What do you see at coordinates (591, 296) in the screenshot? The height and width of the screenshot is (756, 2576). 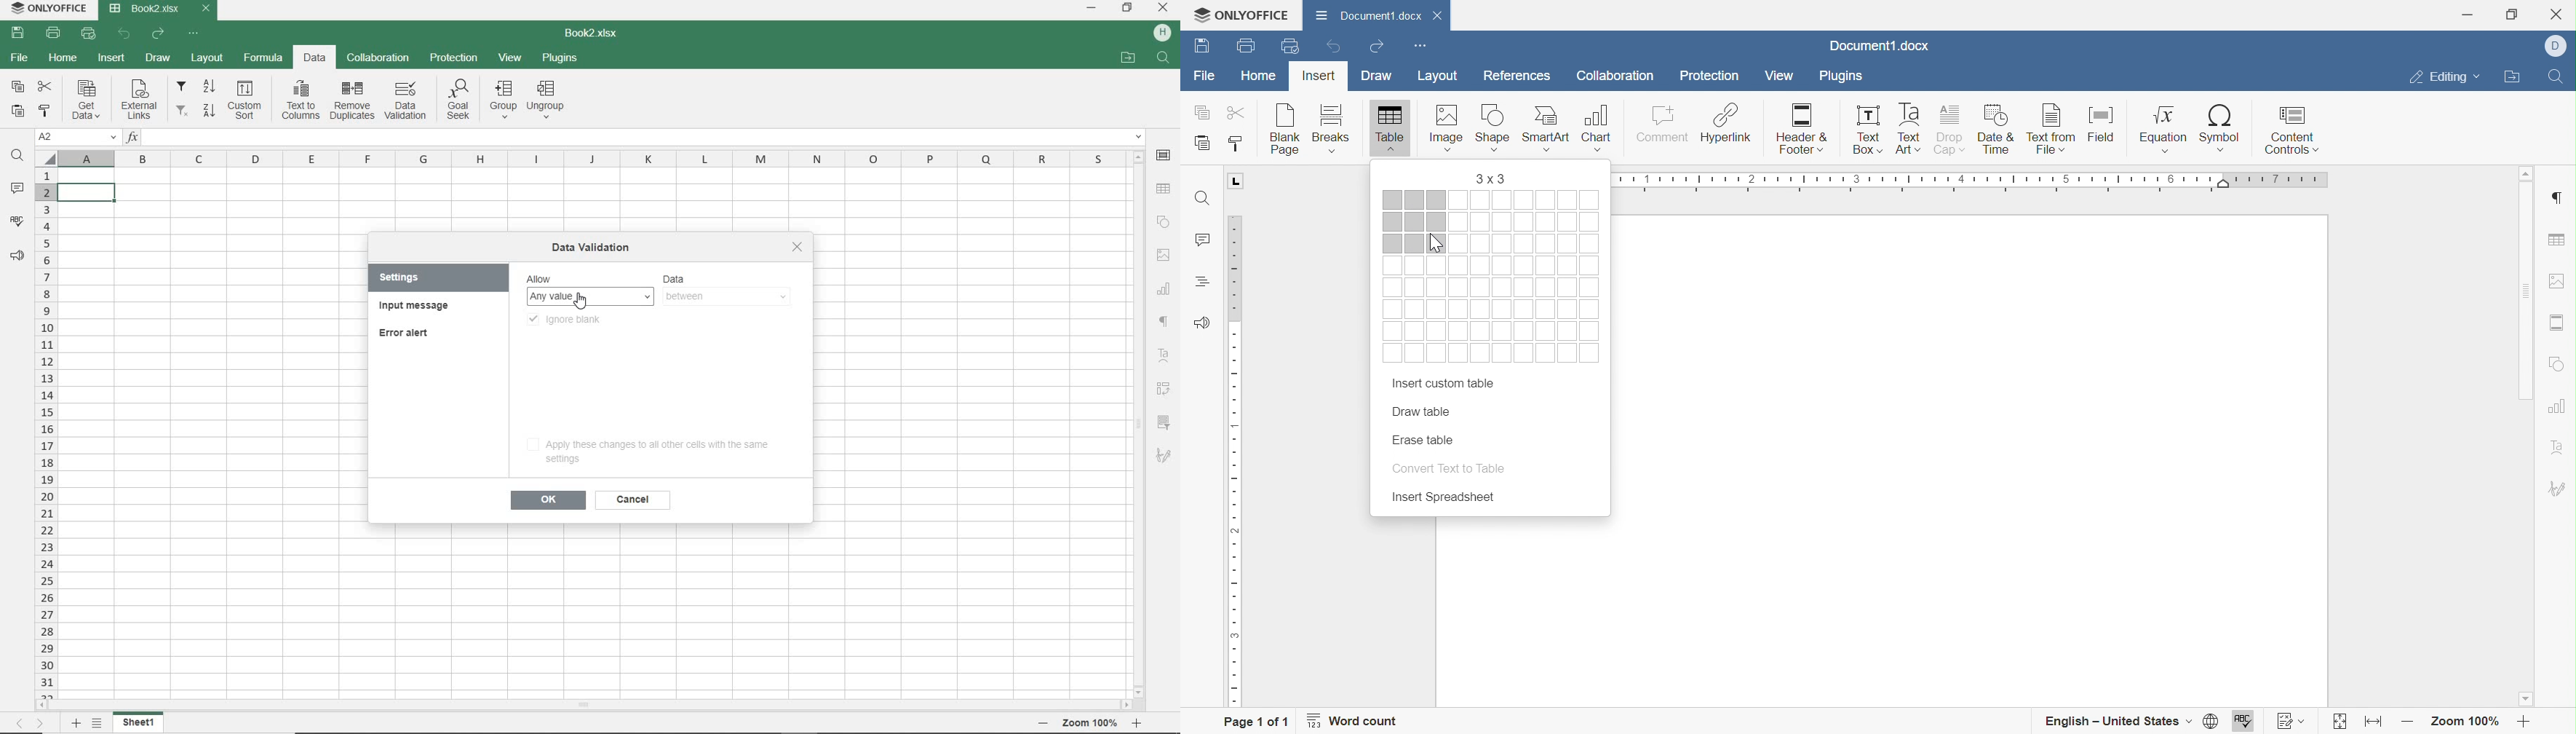 I see `ANY VALUE` at bounding box center [591, 296].